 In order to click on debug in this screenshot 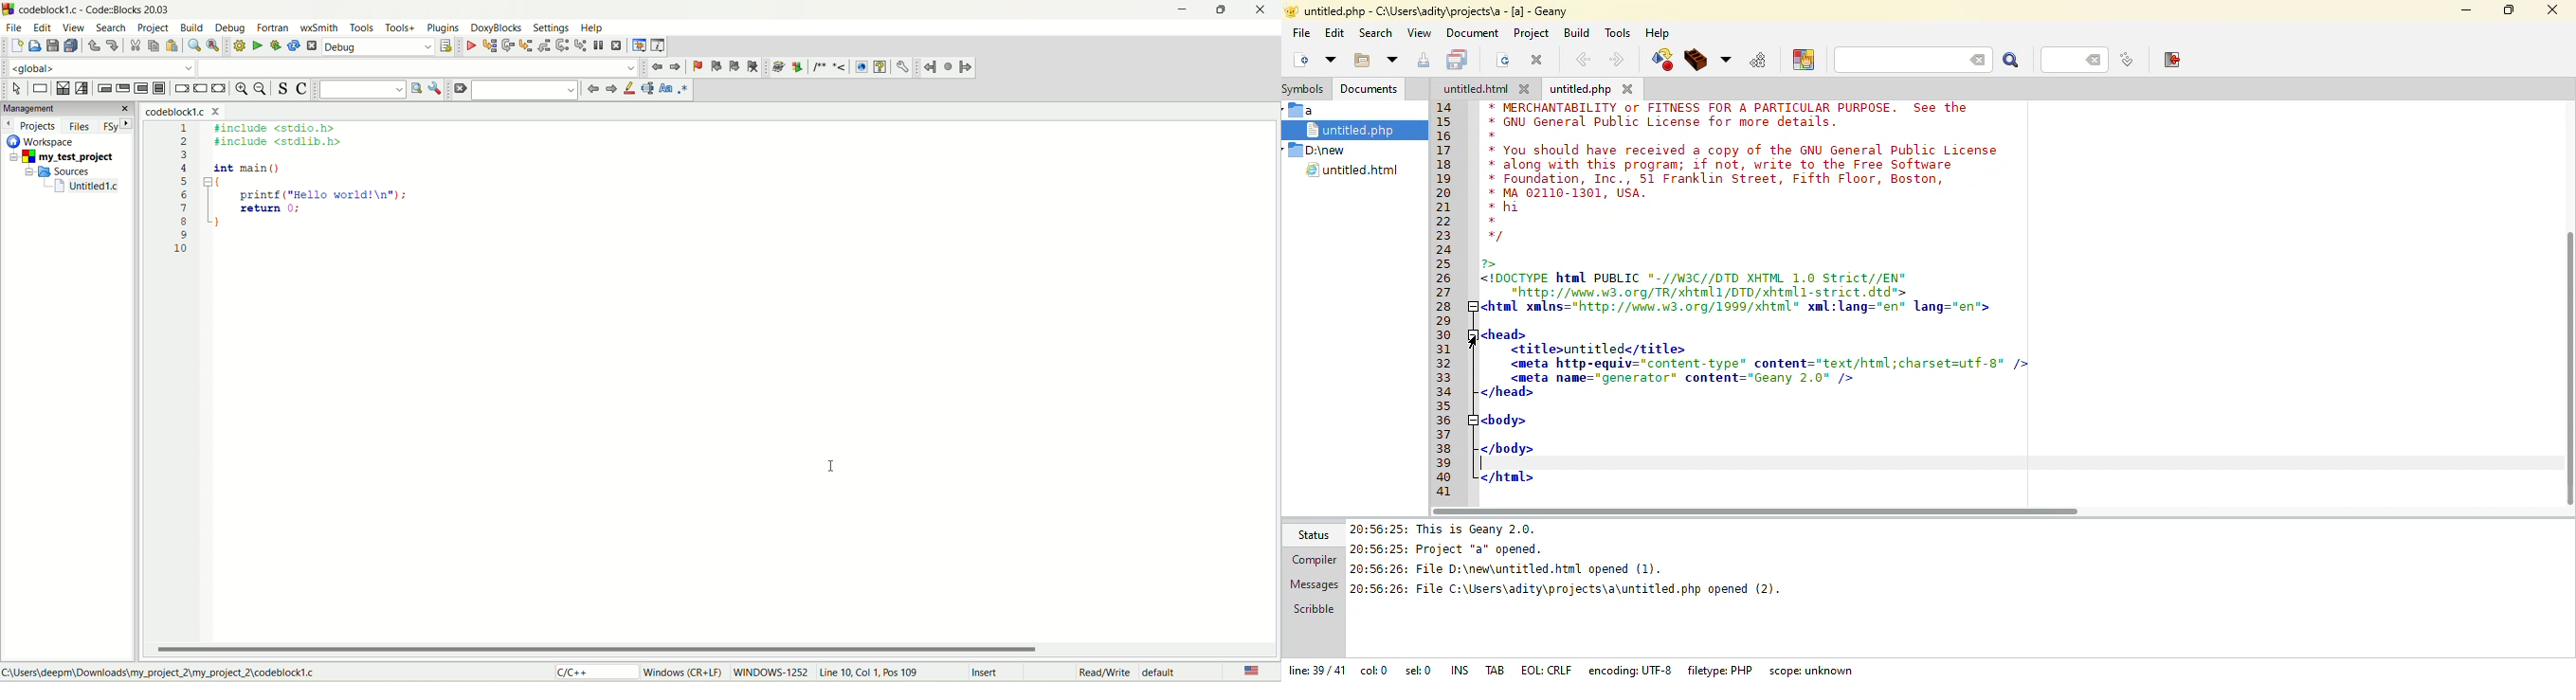, I will do `click(379, 47)`.